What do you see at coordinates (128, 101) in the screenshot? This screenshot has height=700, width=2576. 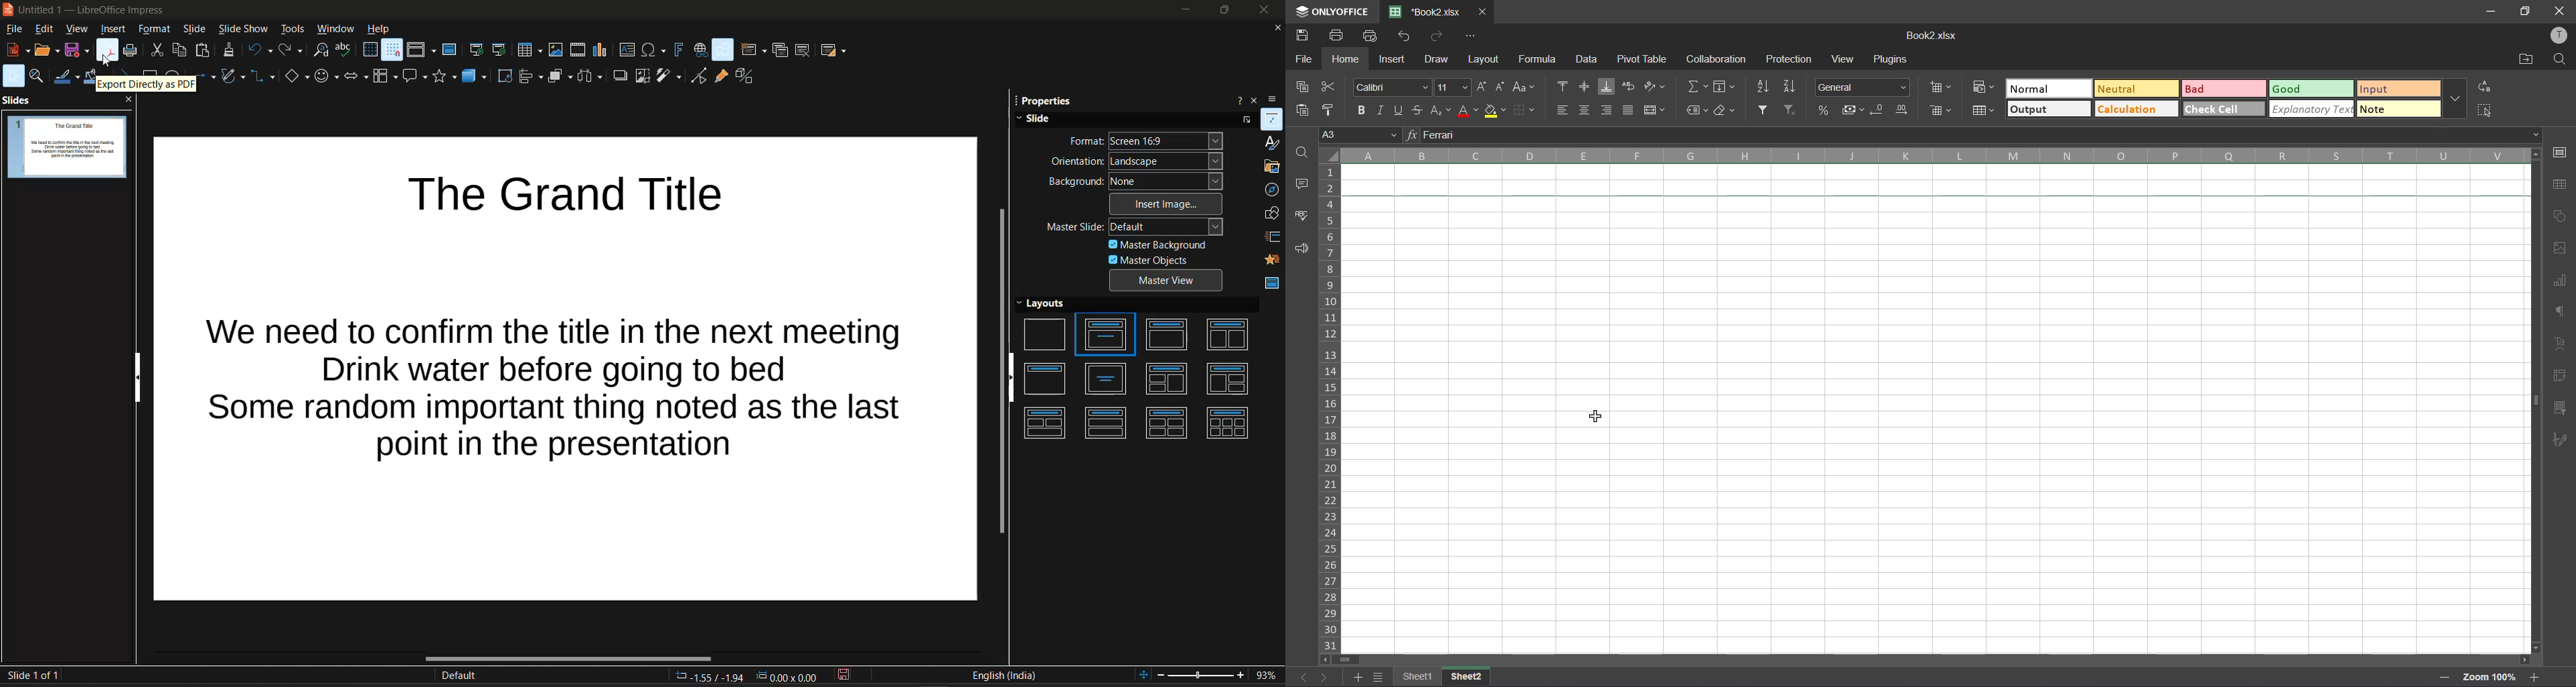 I see `close pane` at bounding box center [128, 101].